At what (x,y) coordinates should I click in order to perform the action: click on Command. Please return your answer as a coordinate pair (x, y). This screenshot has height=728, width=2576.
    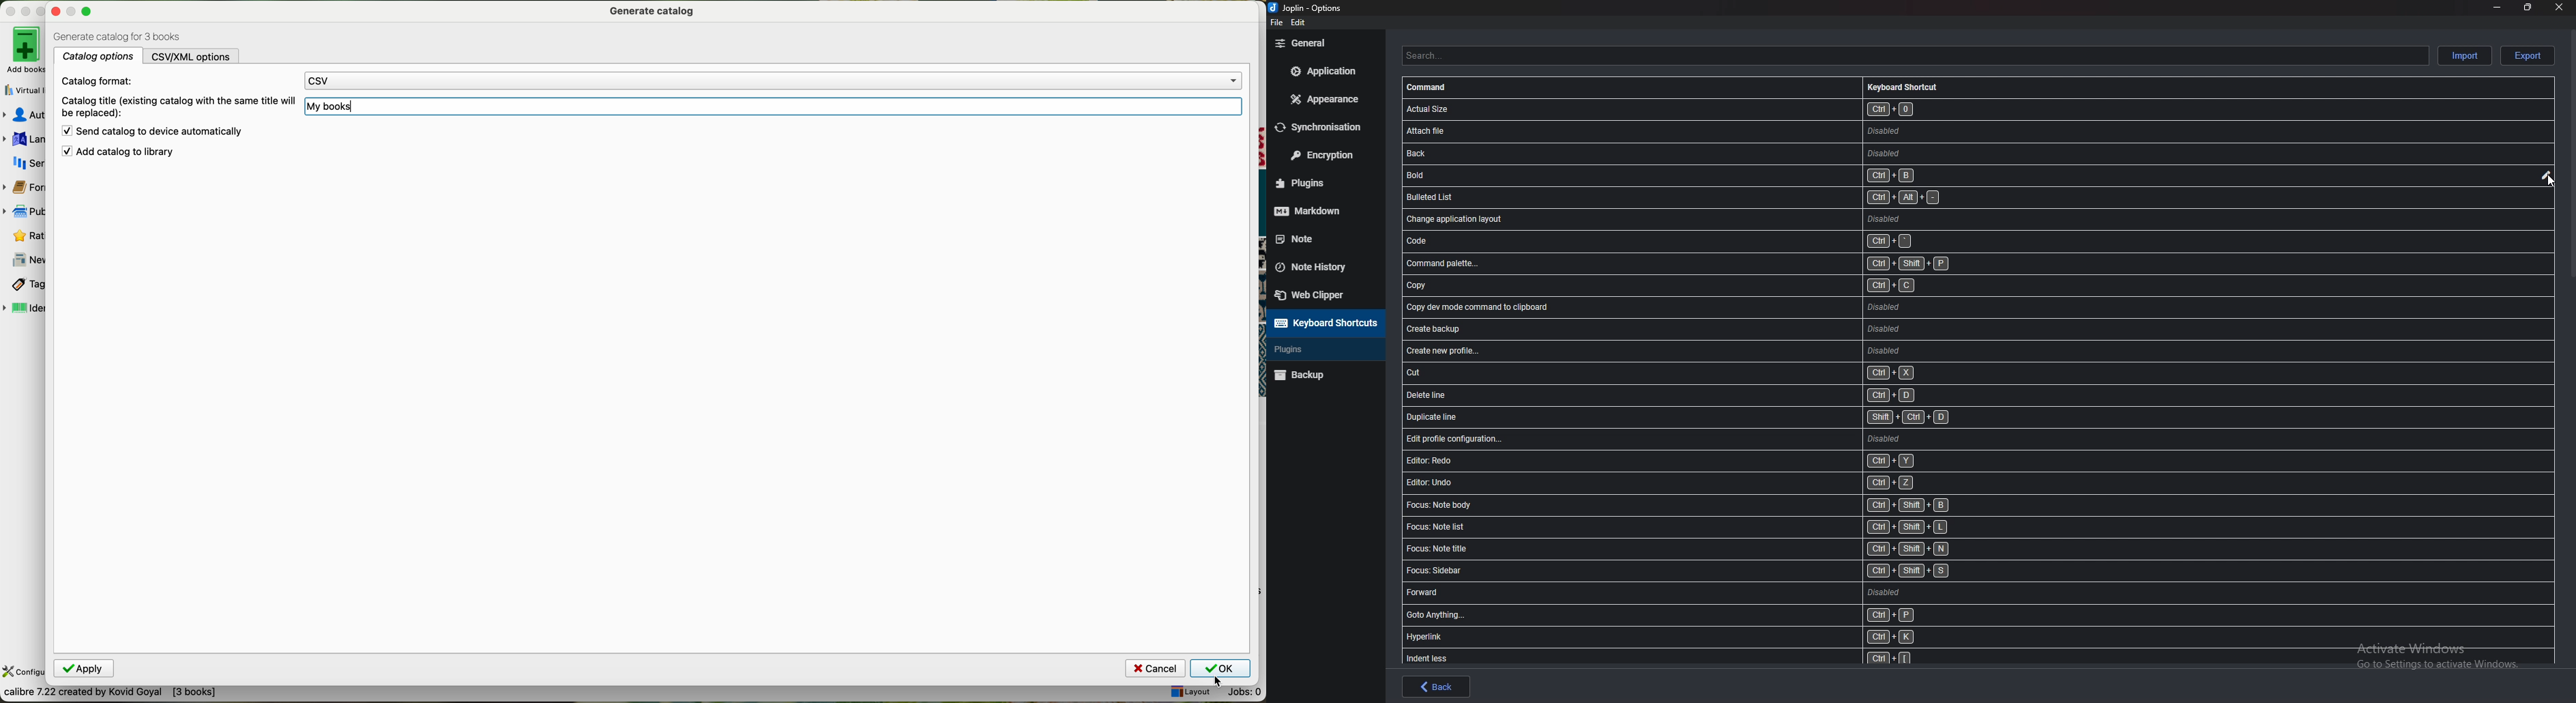
    Looking at the image, I should click on (1433, 87).